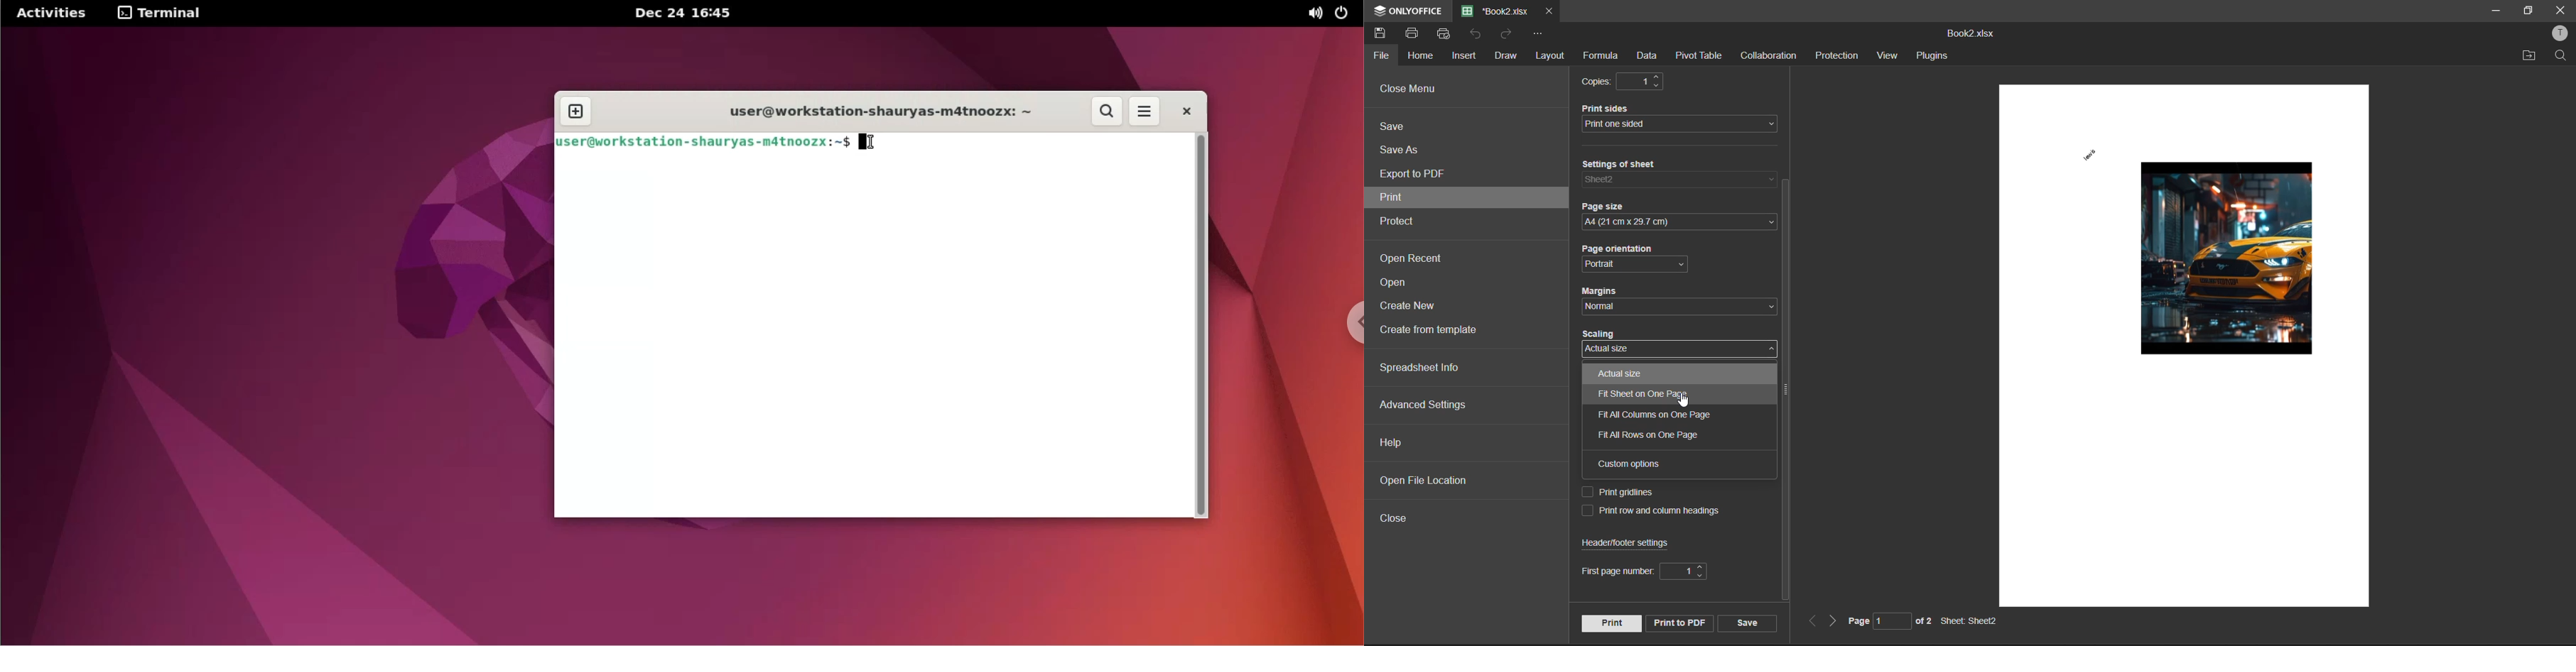  I want to click on protect, so click(1403, 221).